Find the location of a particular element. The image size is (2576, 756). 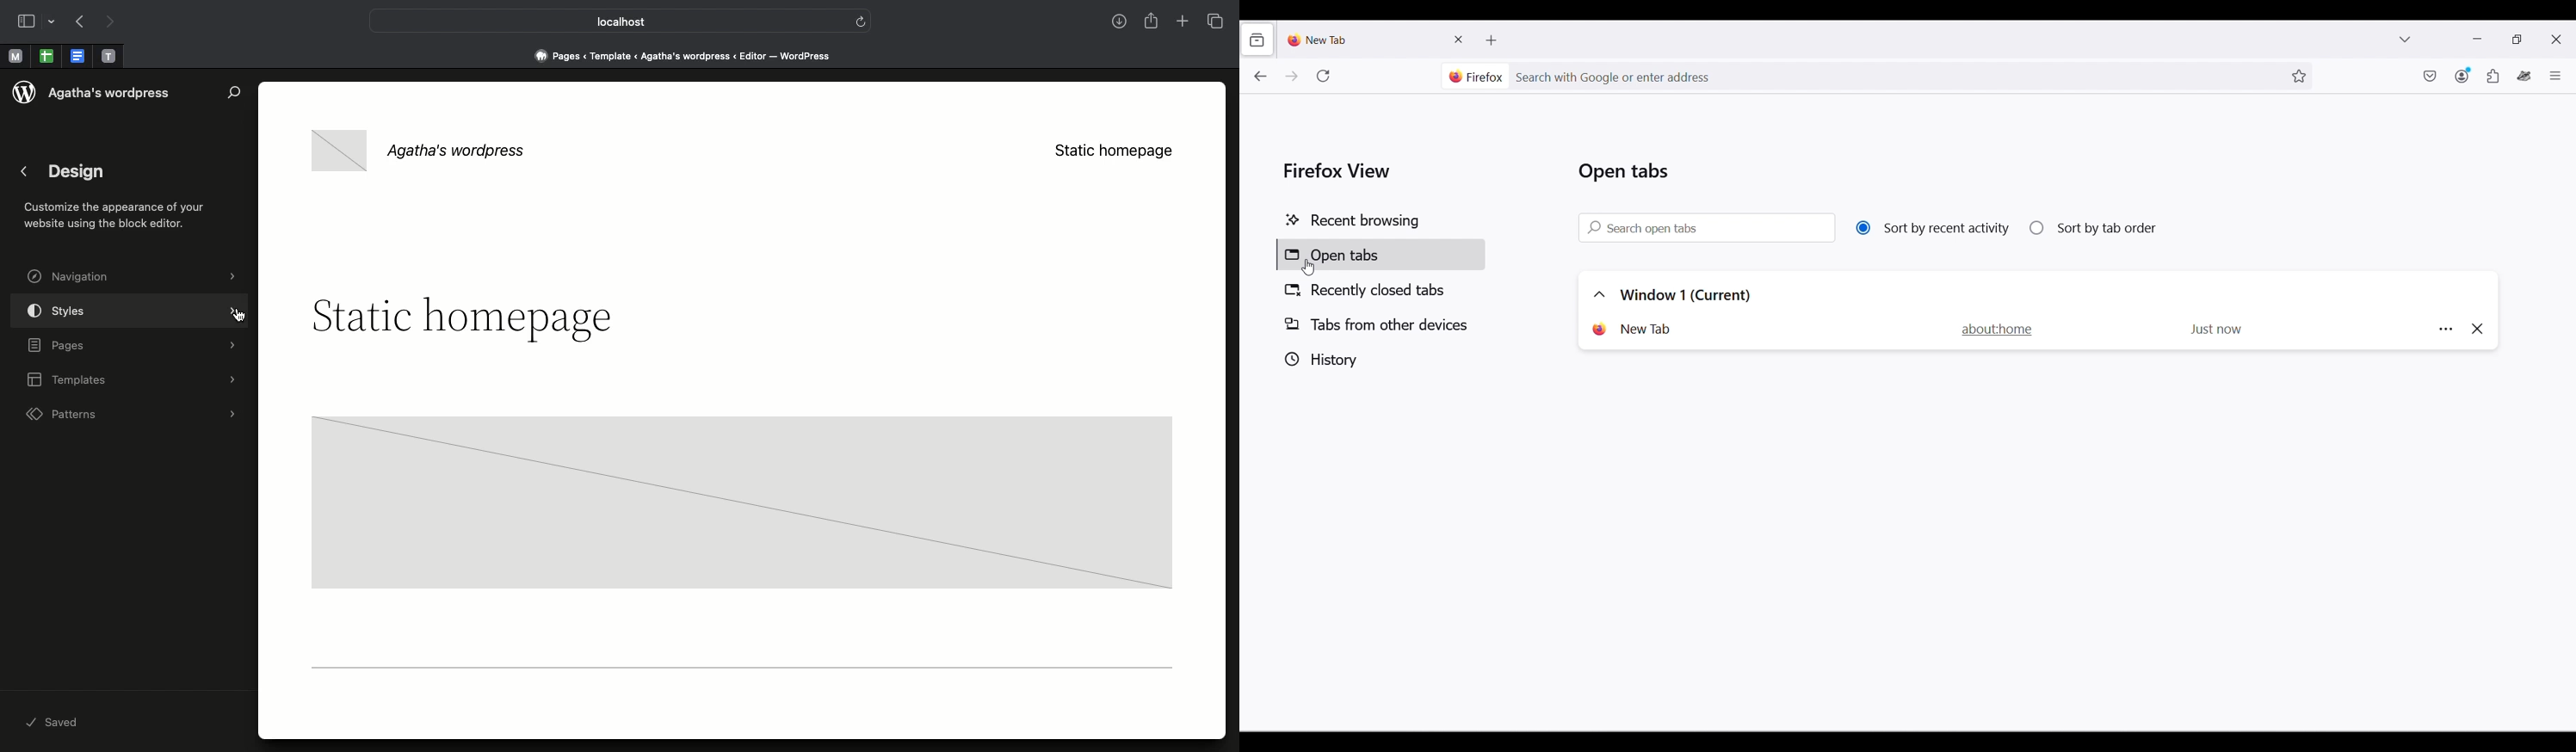

Recent browsing is located at coordinates (1380, 221).